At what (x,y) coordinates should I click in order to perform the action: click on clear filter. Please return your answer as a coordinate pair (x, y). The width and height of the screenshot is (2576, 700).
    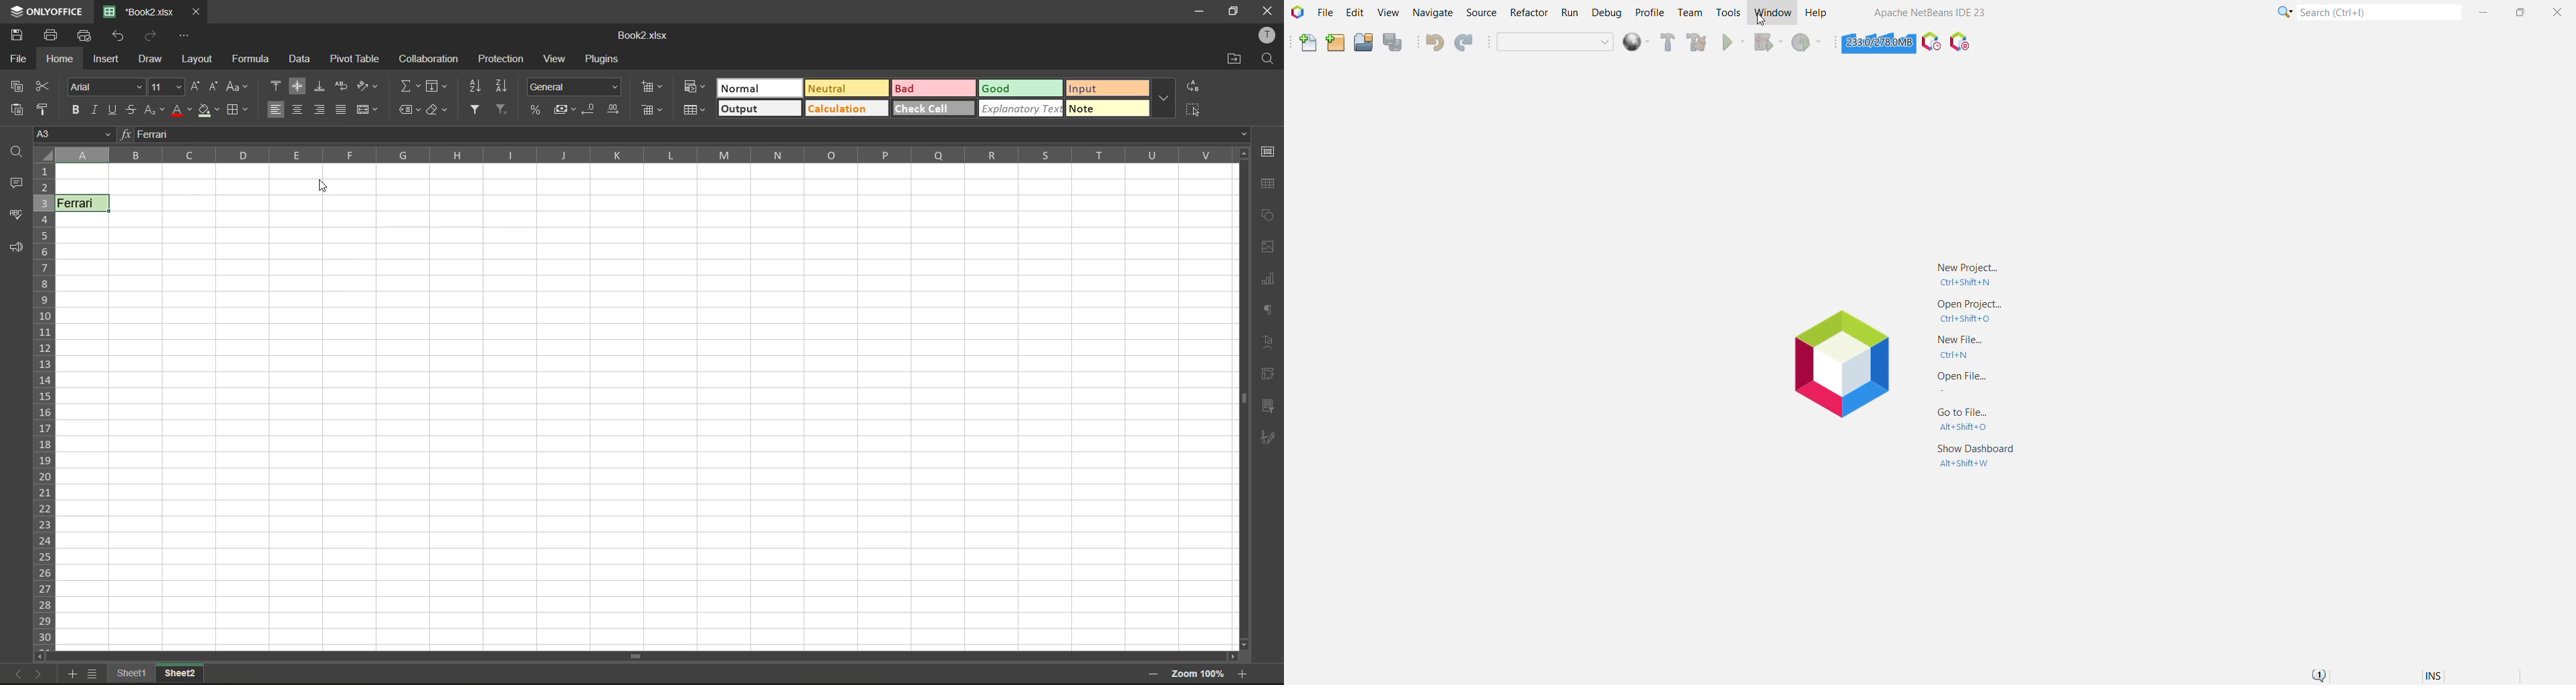
    Looking at the image, I should click on (504, 110).